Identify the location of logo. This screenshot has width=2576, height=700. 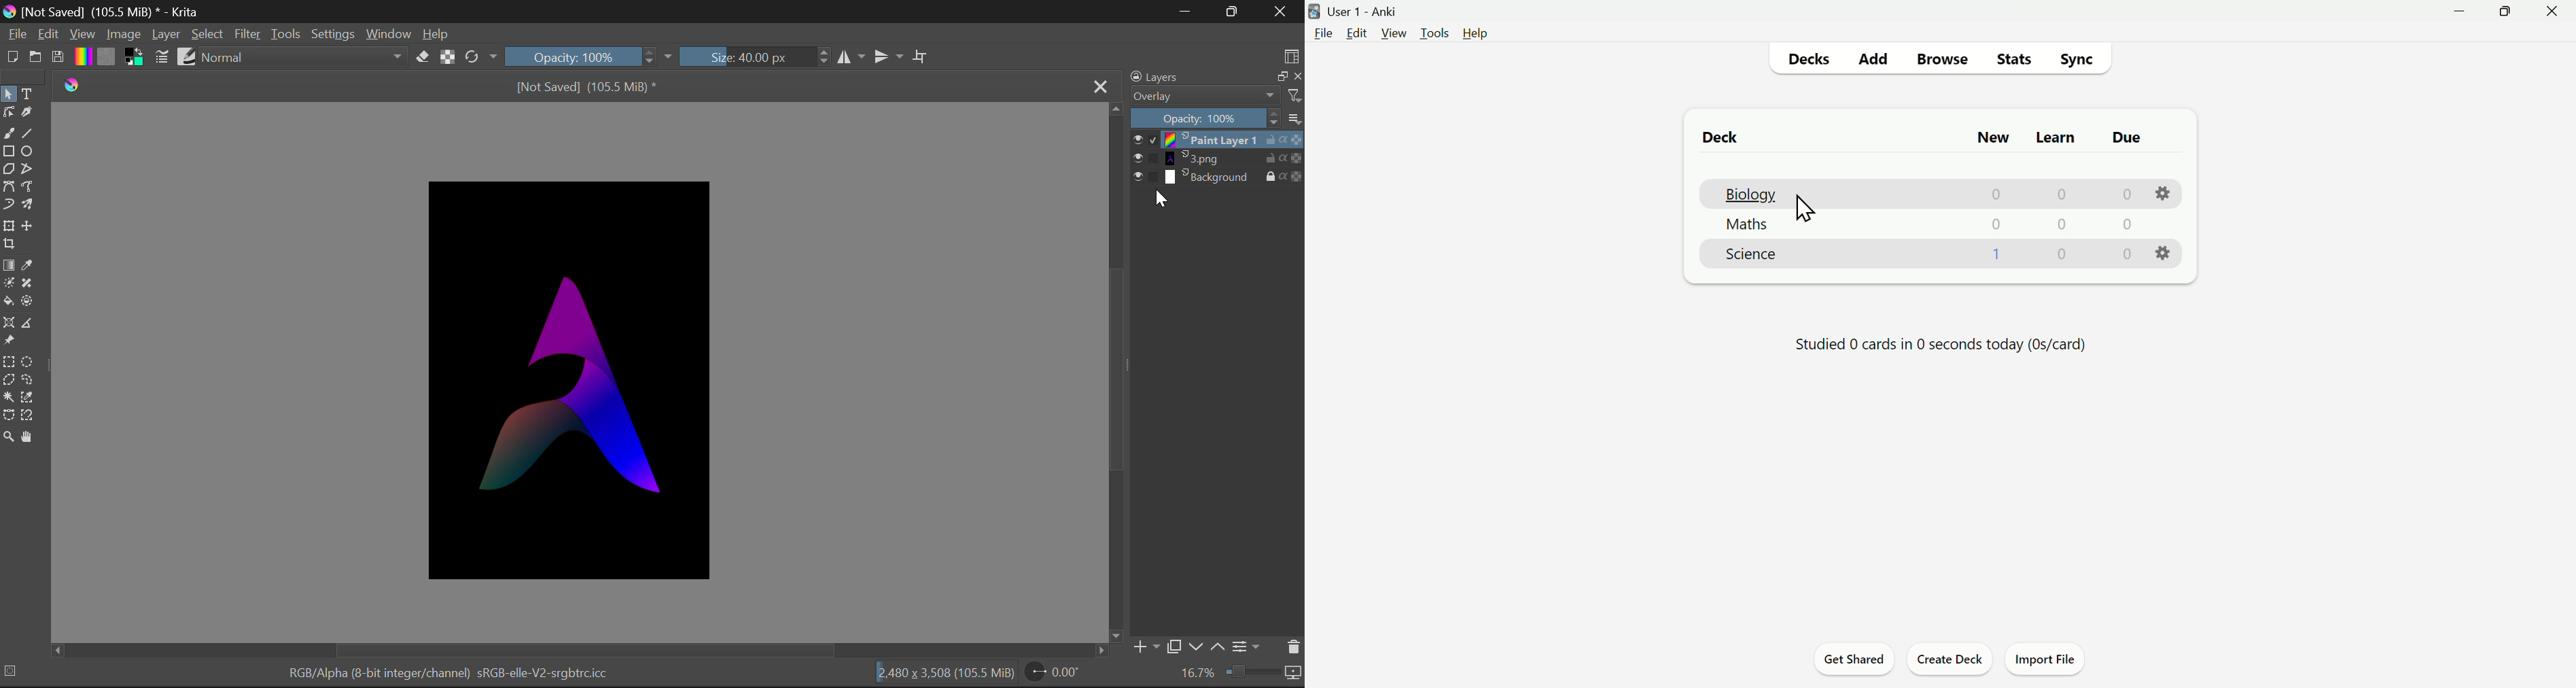
(75, 86).